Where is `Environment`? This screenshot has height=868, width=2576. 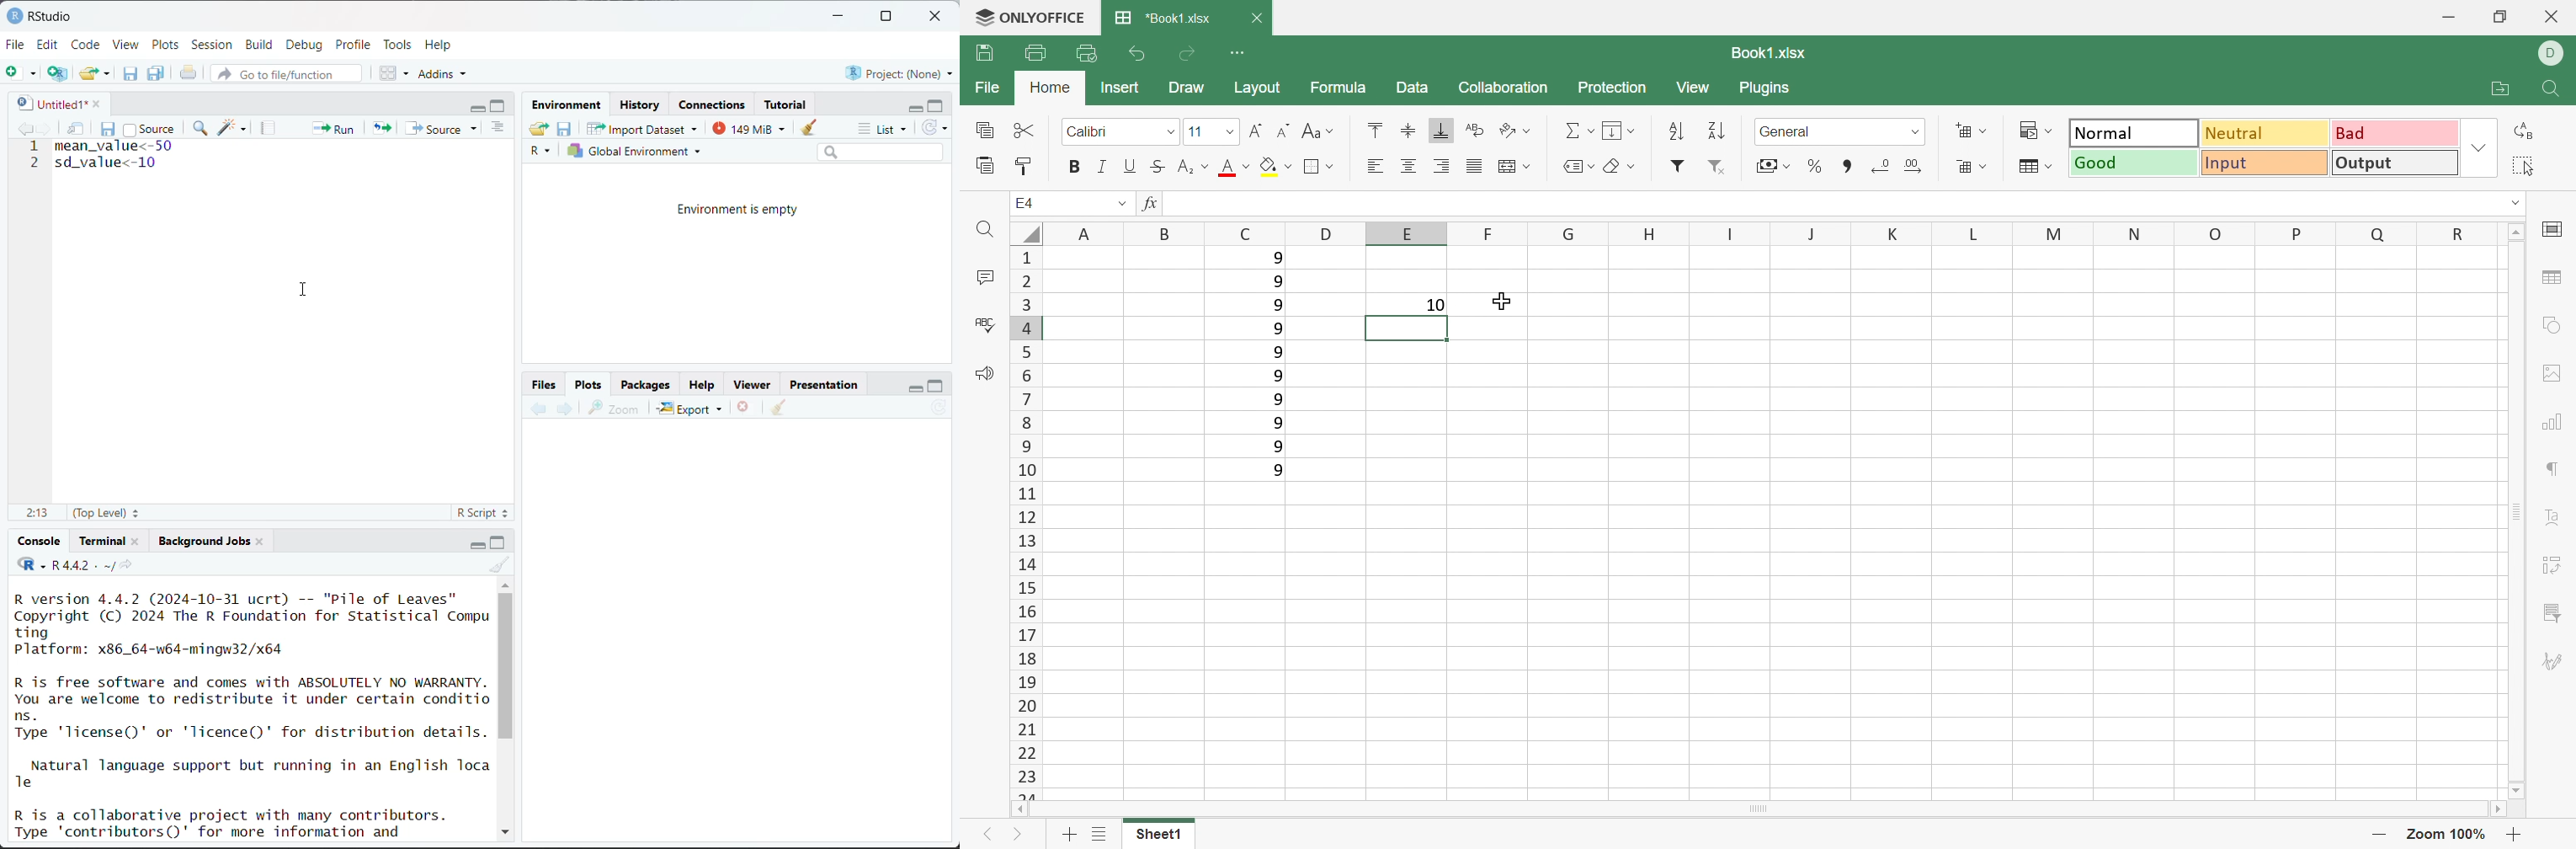
Environment is located at coordinates (570, 106).